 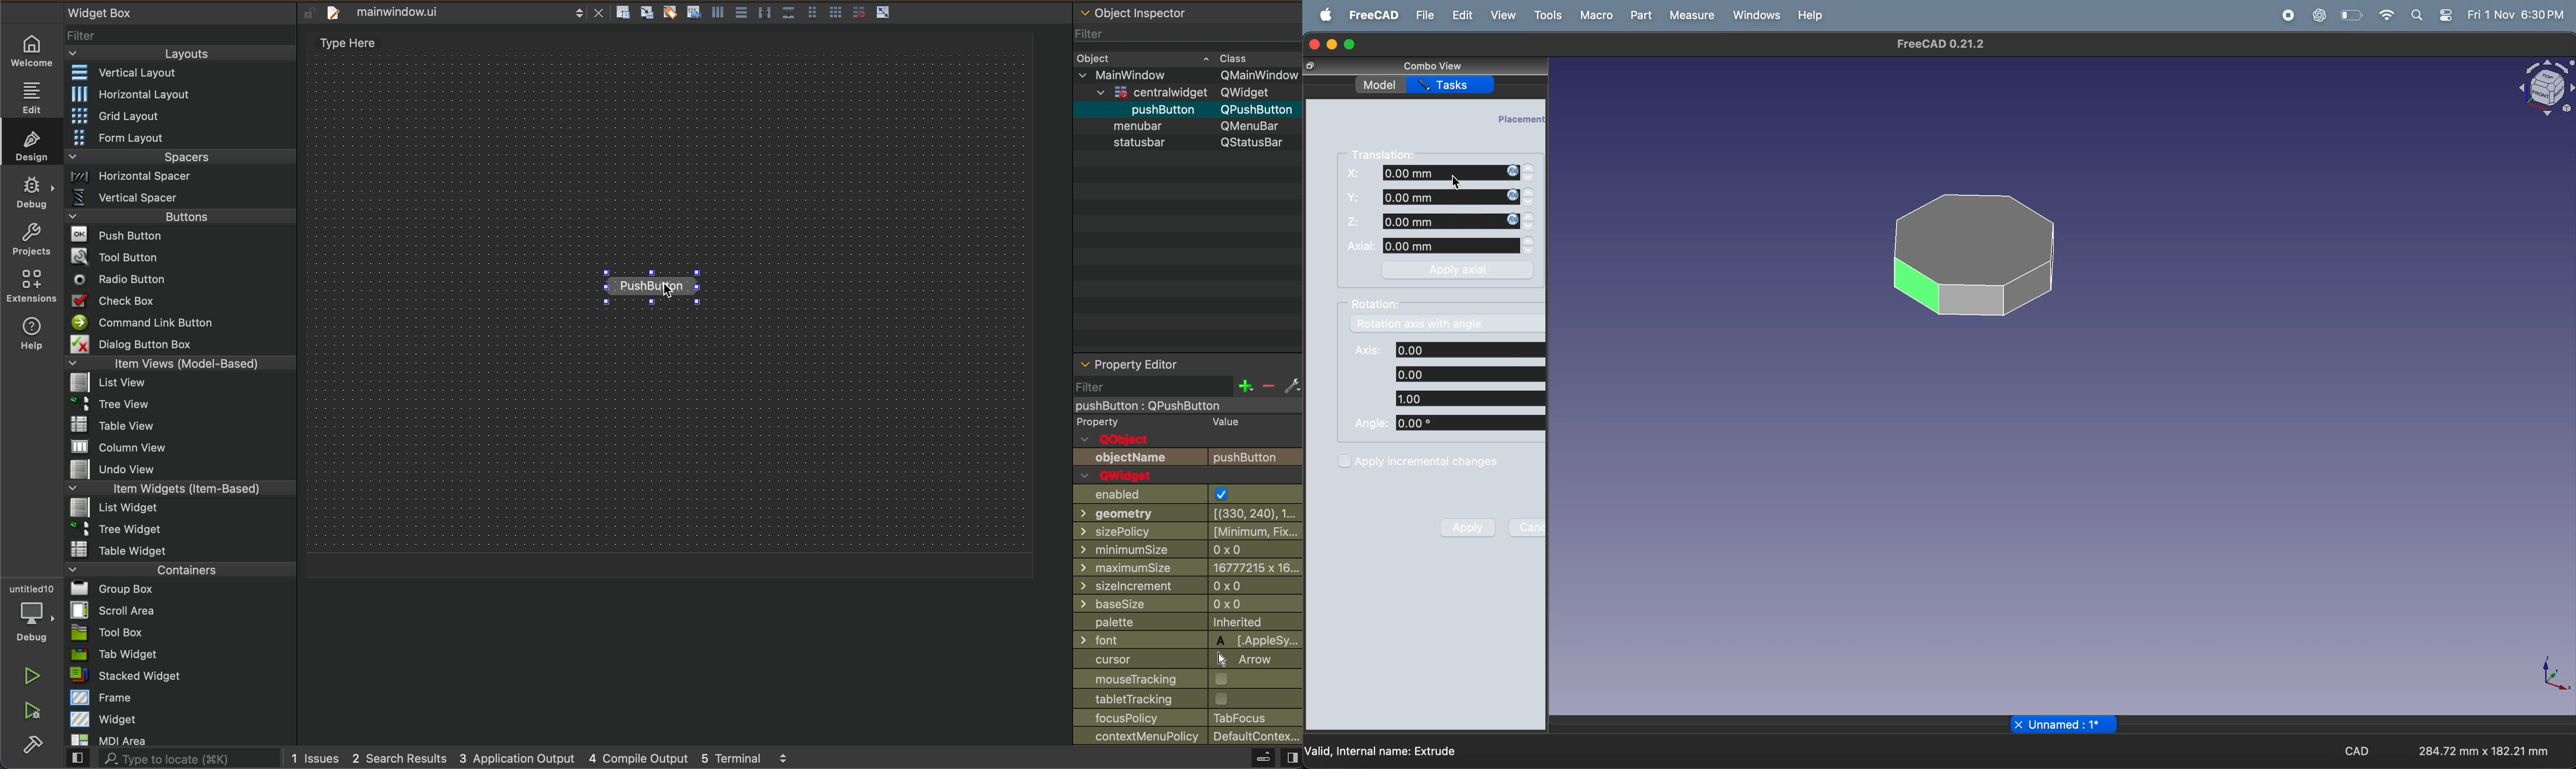 I want to click on axis, so click(x=2558, y=676).